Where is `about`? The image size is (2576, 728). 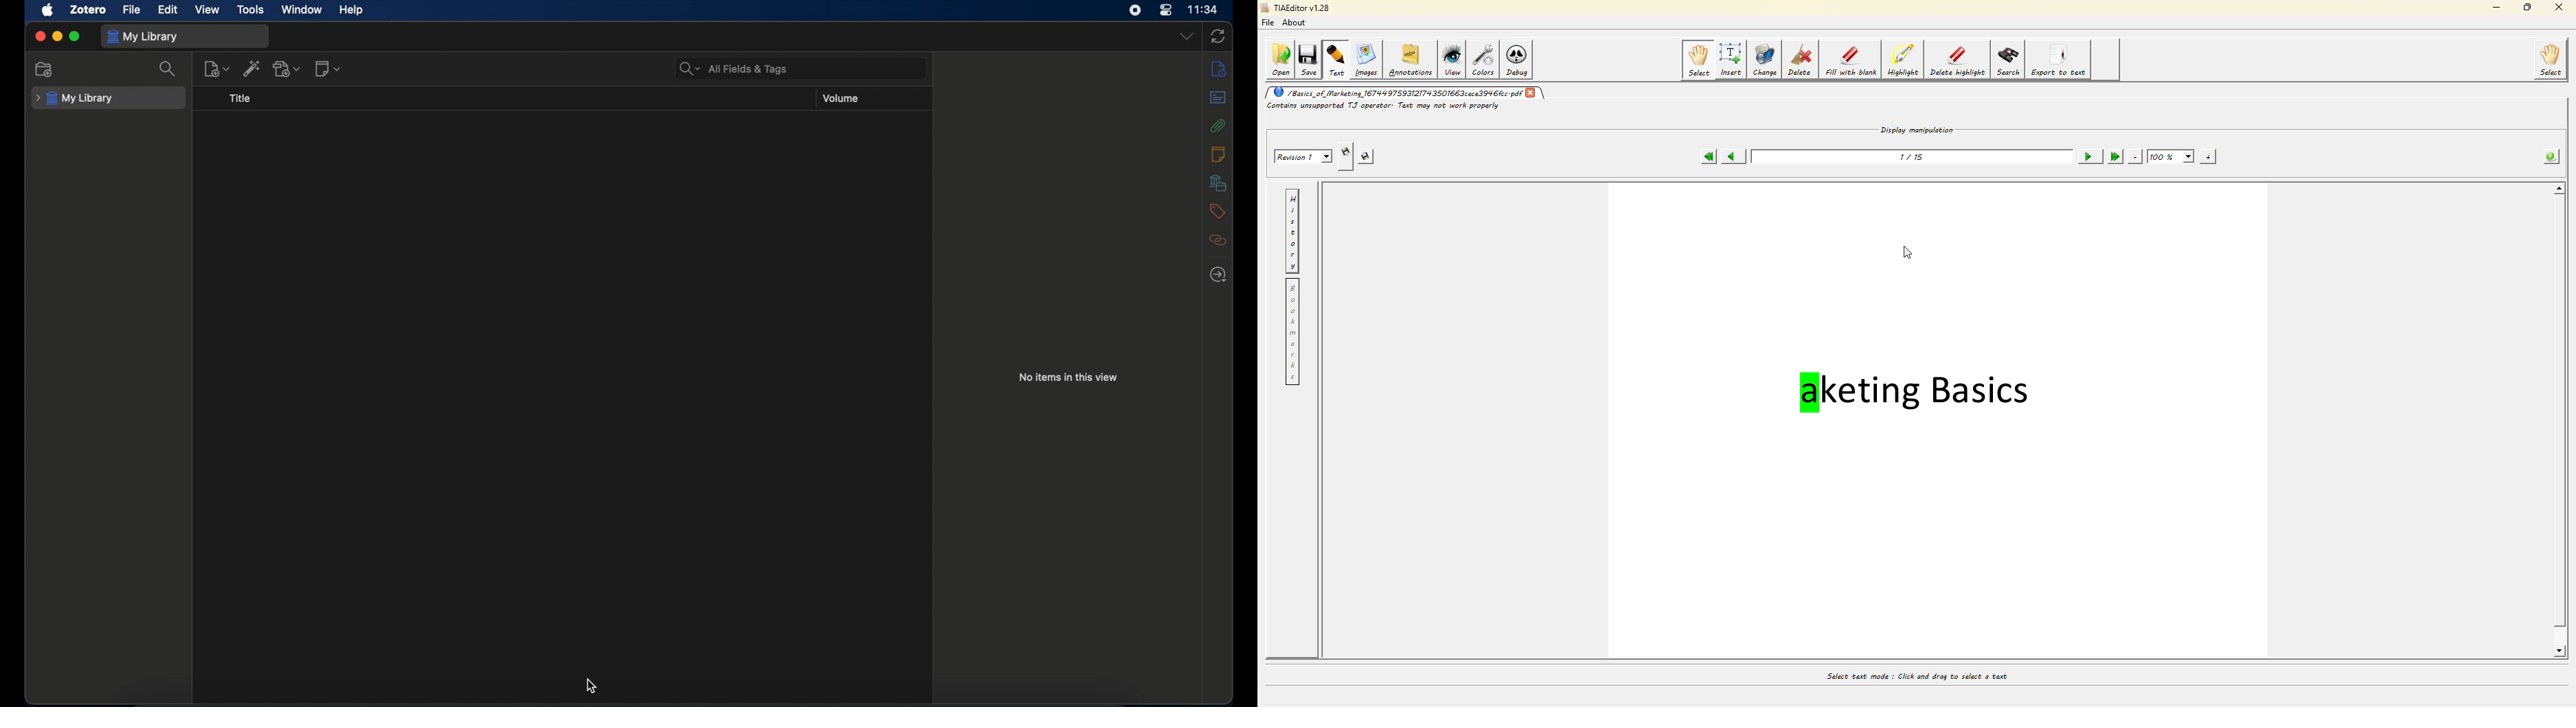
about is located at coordinates (1295, 24).